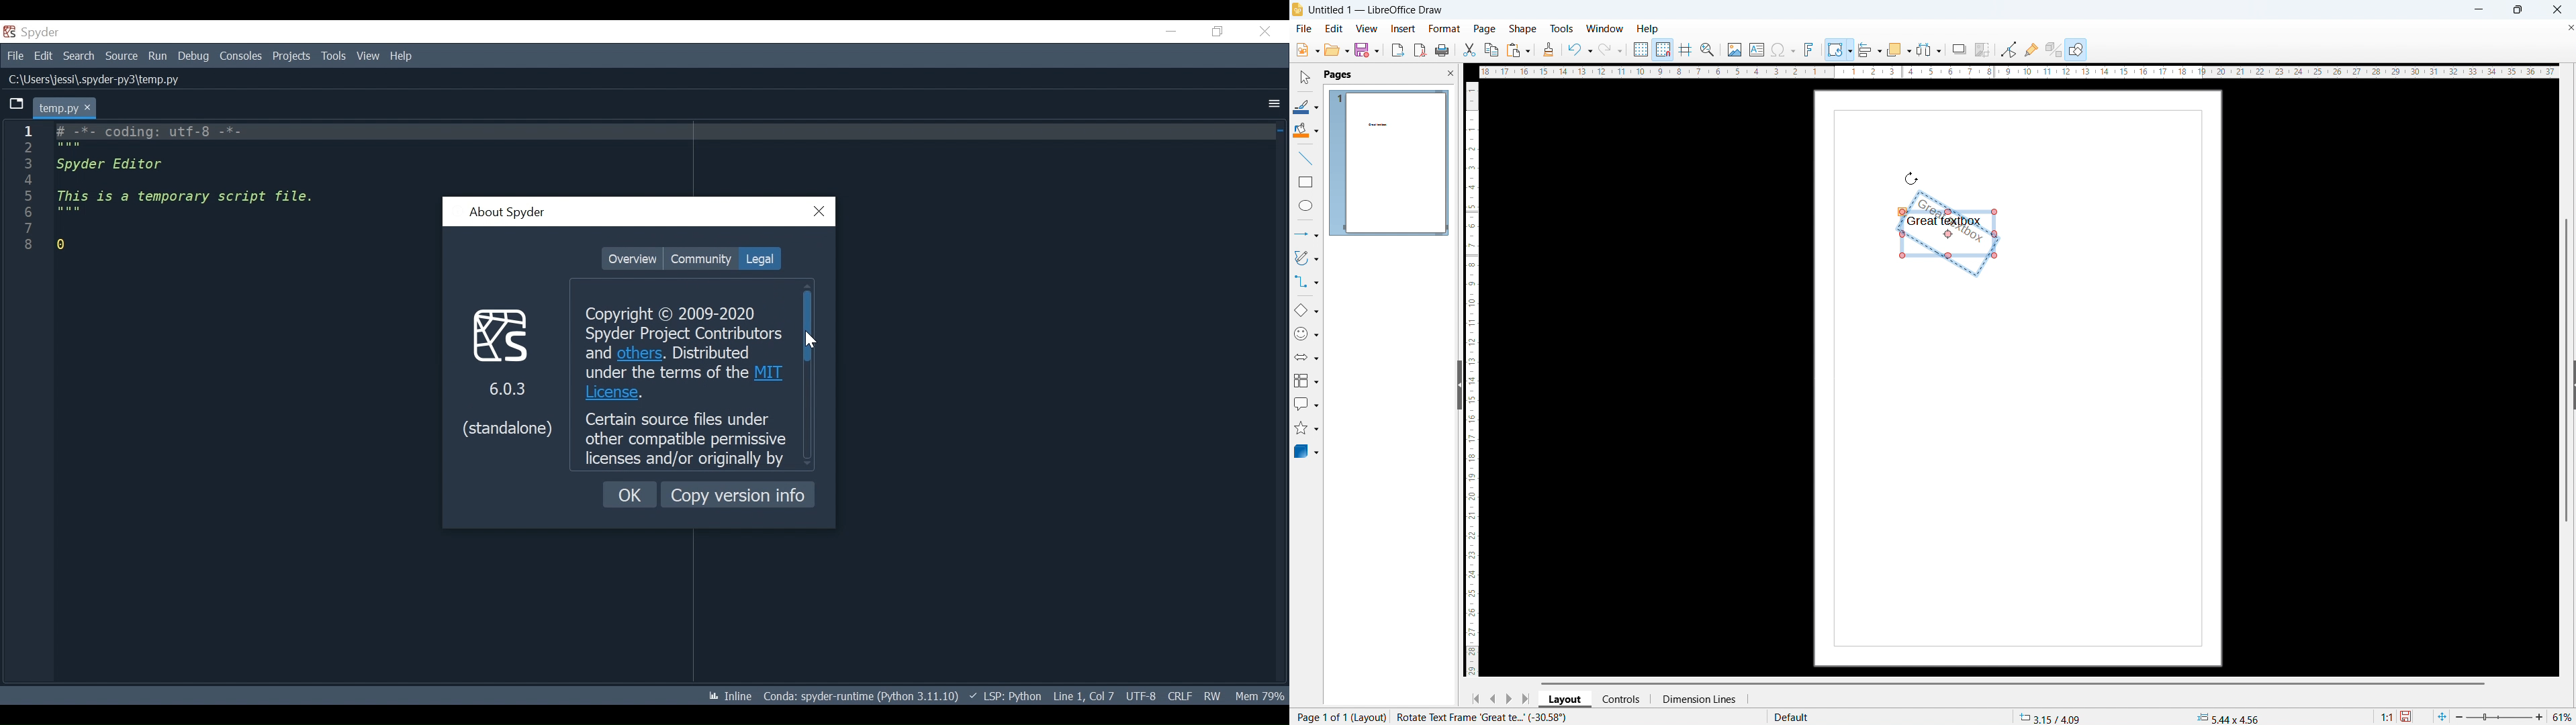 The height and width of the screenshot is (728, 2576). Describe the element at coordinates (1566, 699) in the screenshot. I see `layout` at that location.